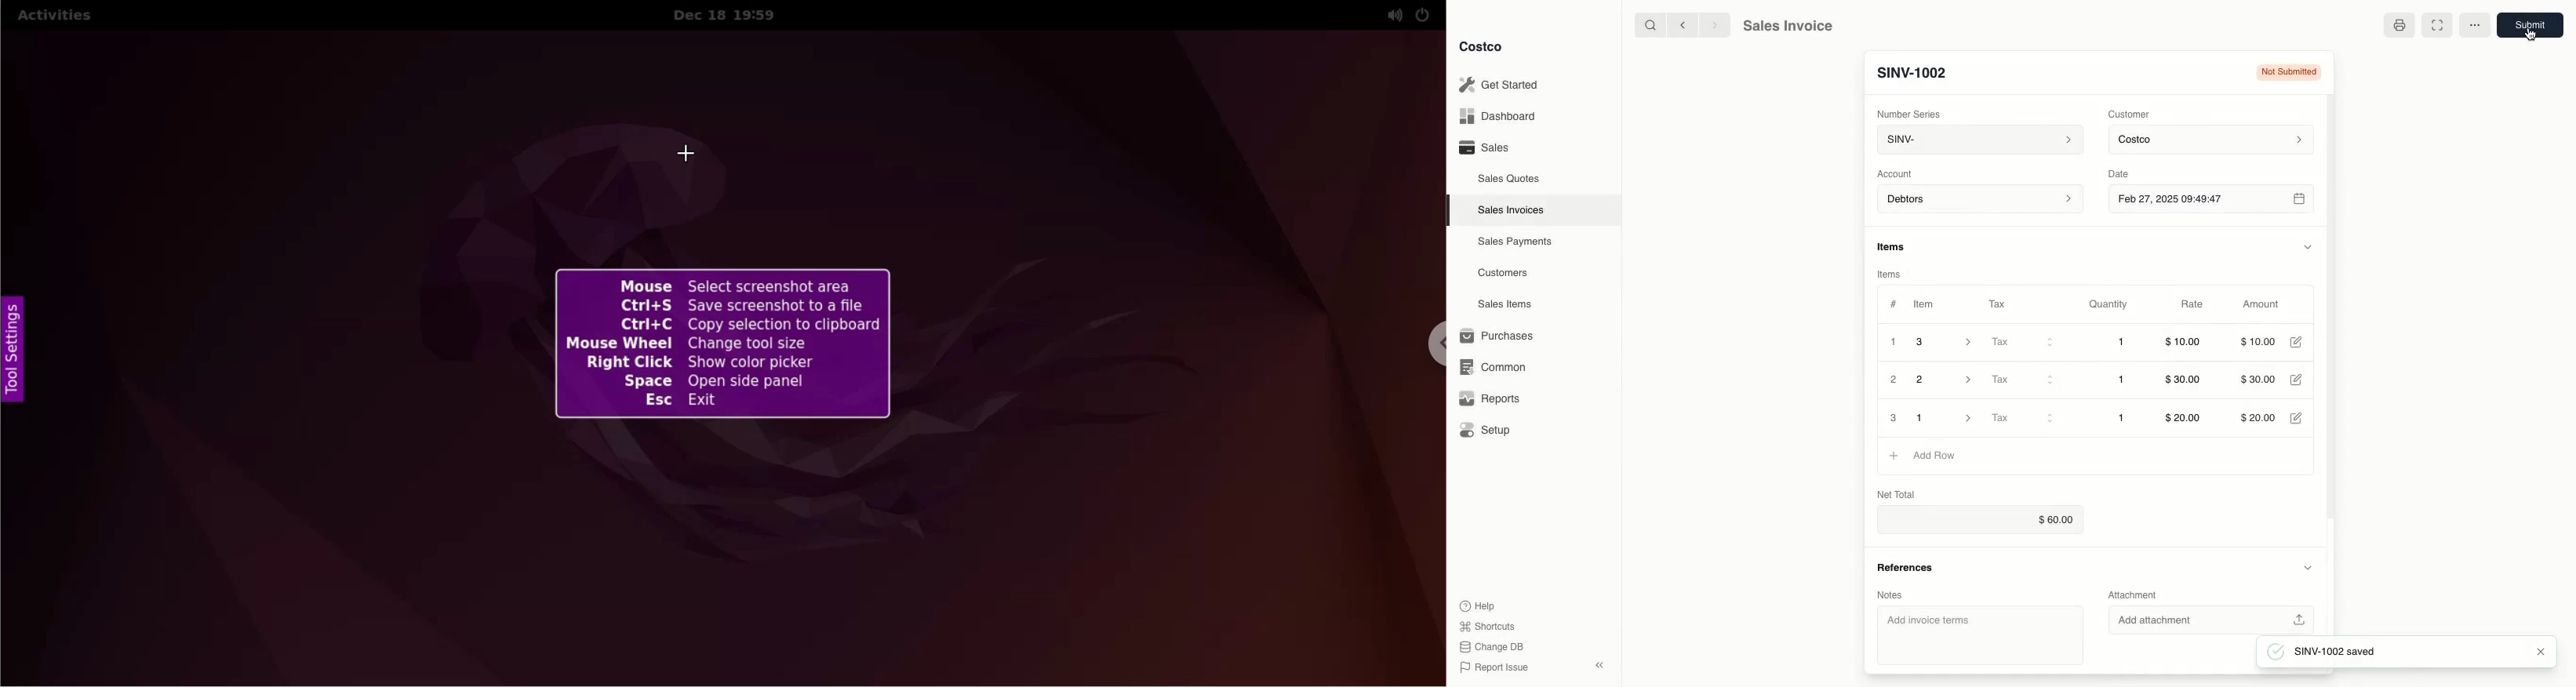 The width and height of the screenshot is (2576, 700). I want to click on Help, so click(1479, 605).